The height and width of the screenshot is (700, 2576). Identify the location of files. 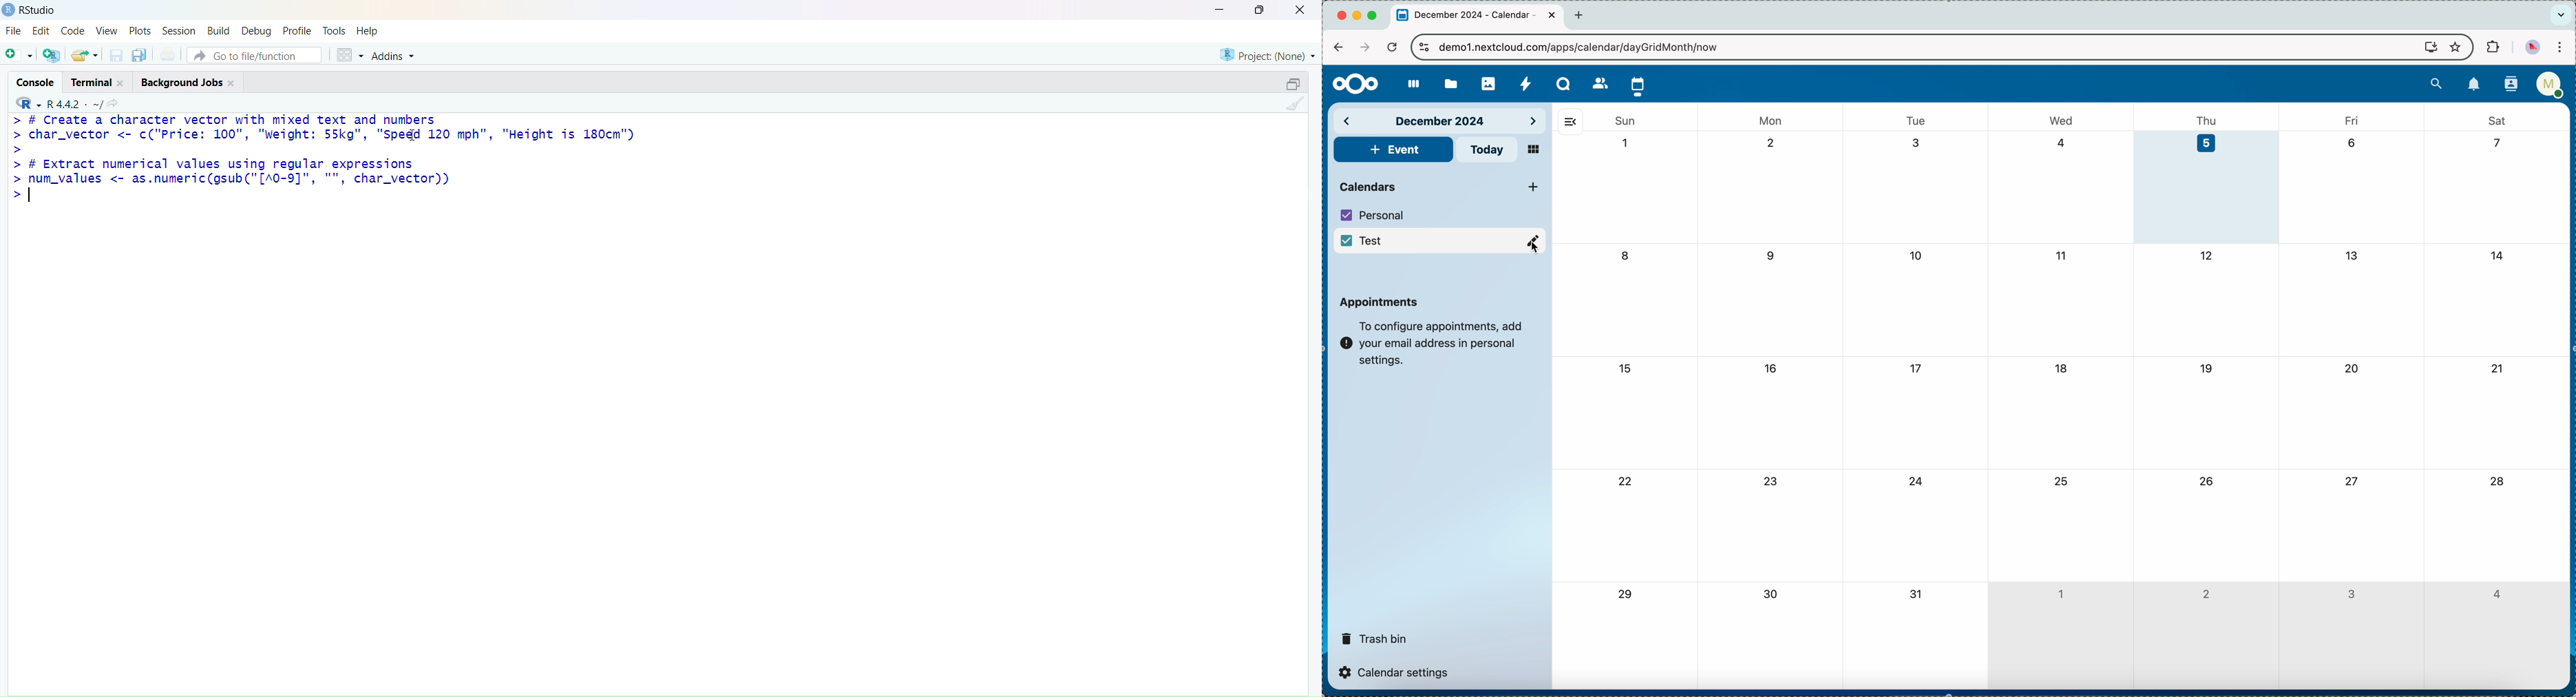
(1449, 82).